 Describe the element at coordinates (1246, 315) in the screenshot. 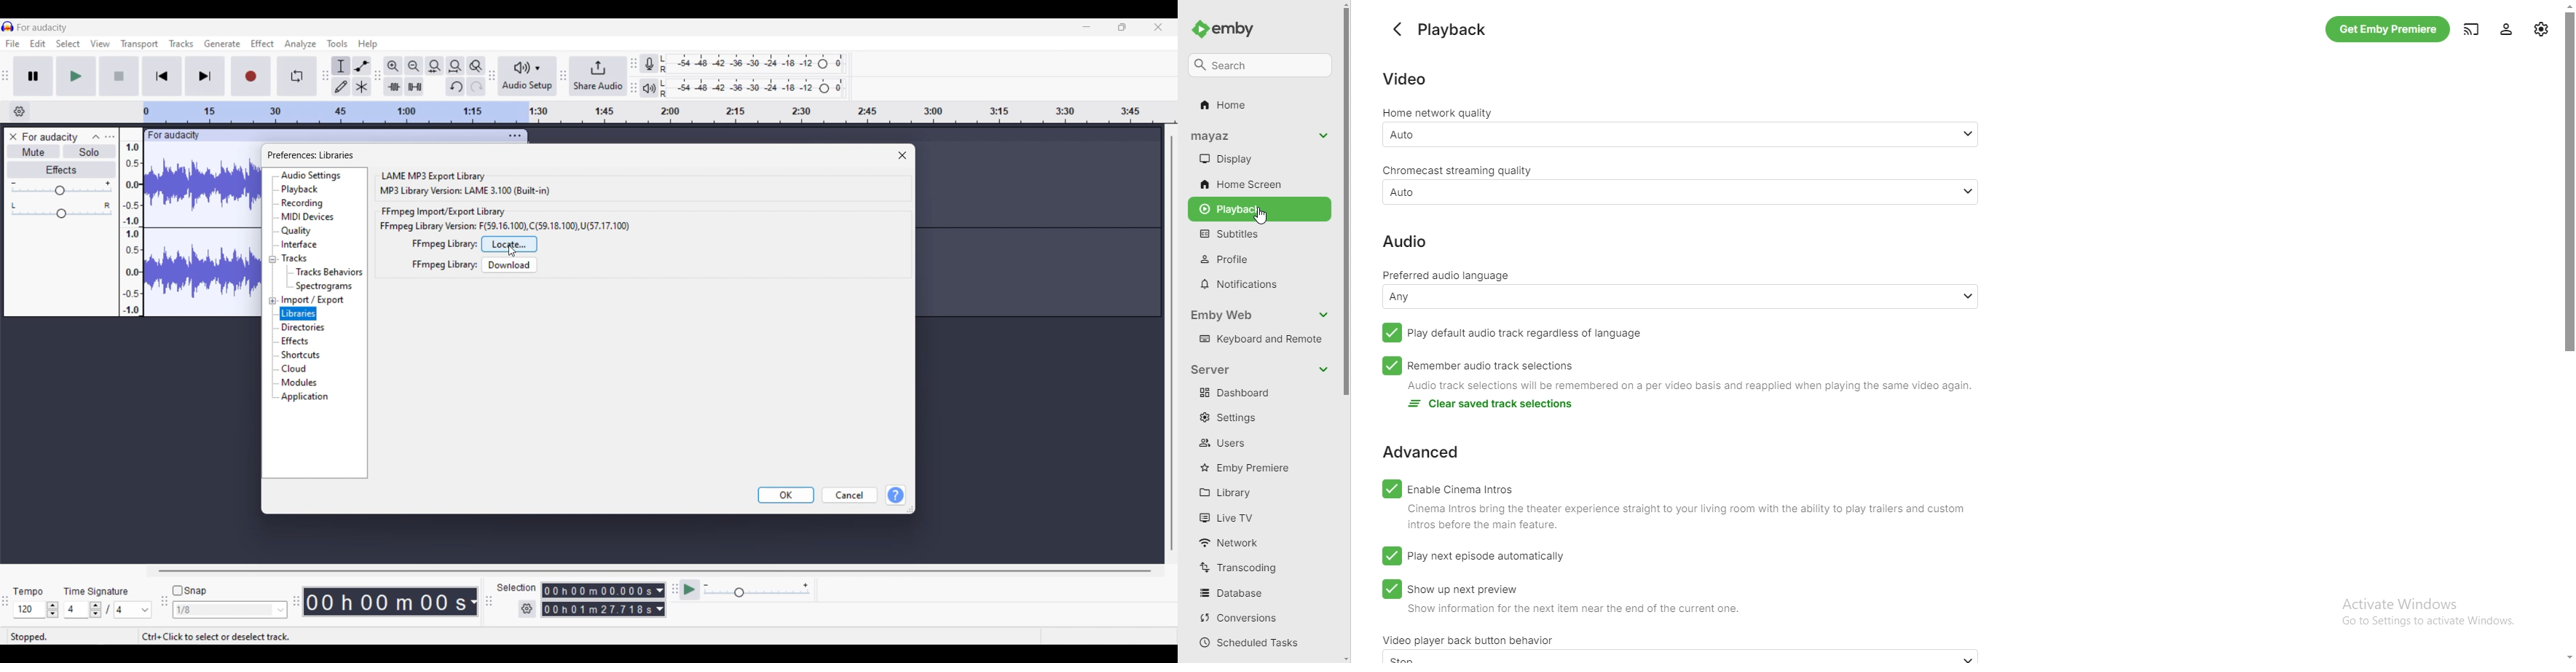

I see `emby web` at that location.